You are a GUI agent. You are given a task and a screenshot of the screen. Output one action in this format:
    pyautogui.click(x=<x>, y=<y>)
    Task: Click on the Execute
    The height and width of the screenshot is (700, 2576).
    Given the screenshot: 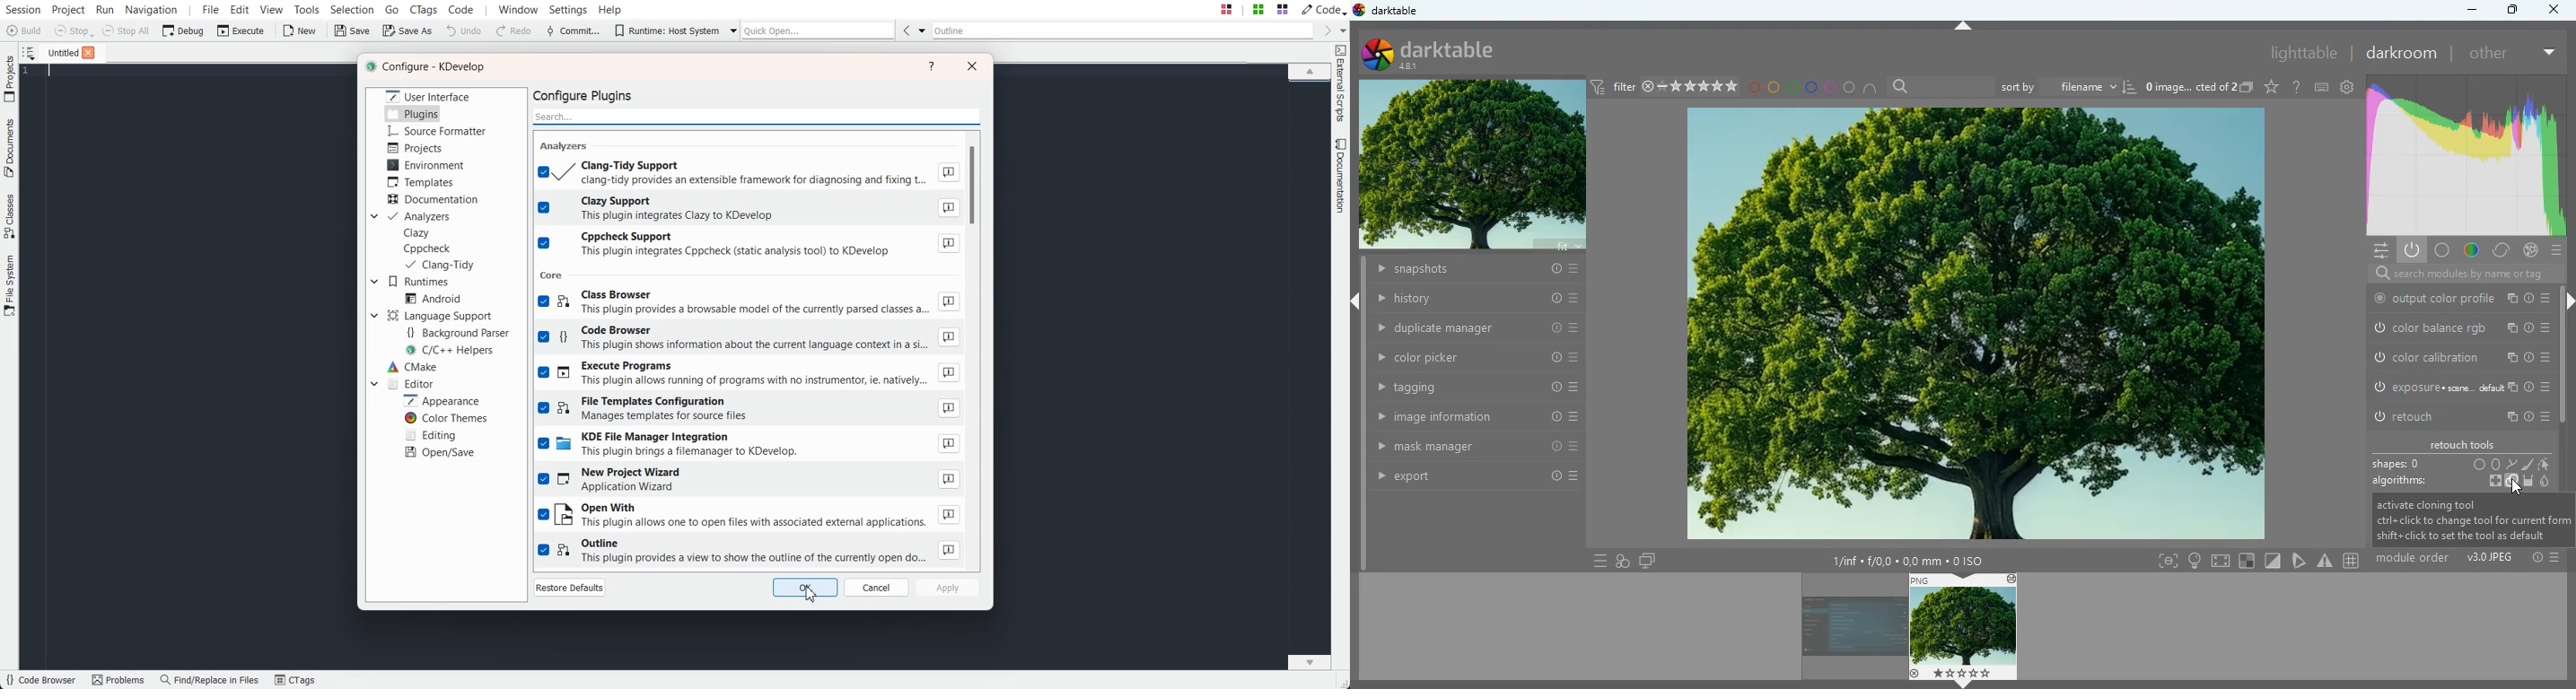 What is the action you would take?
    pyautogui.click(x=241, y=30)
    